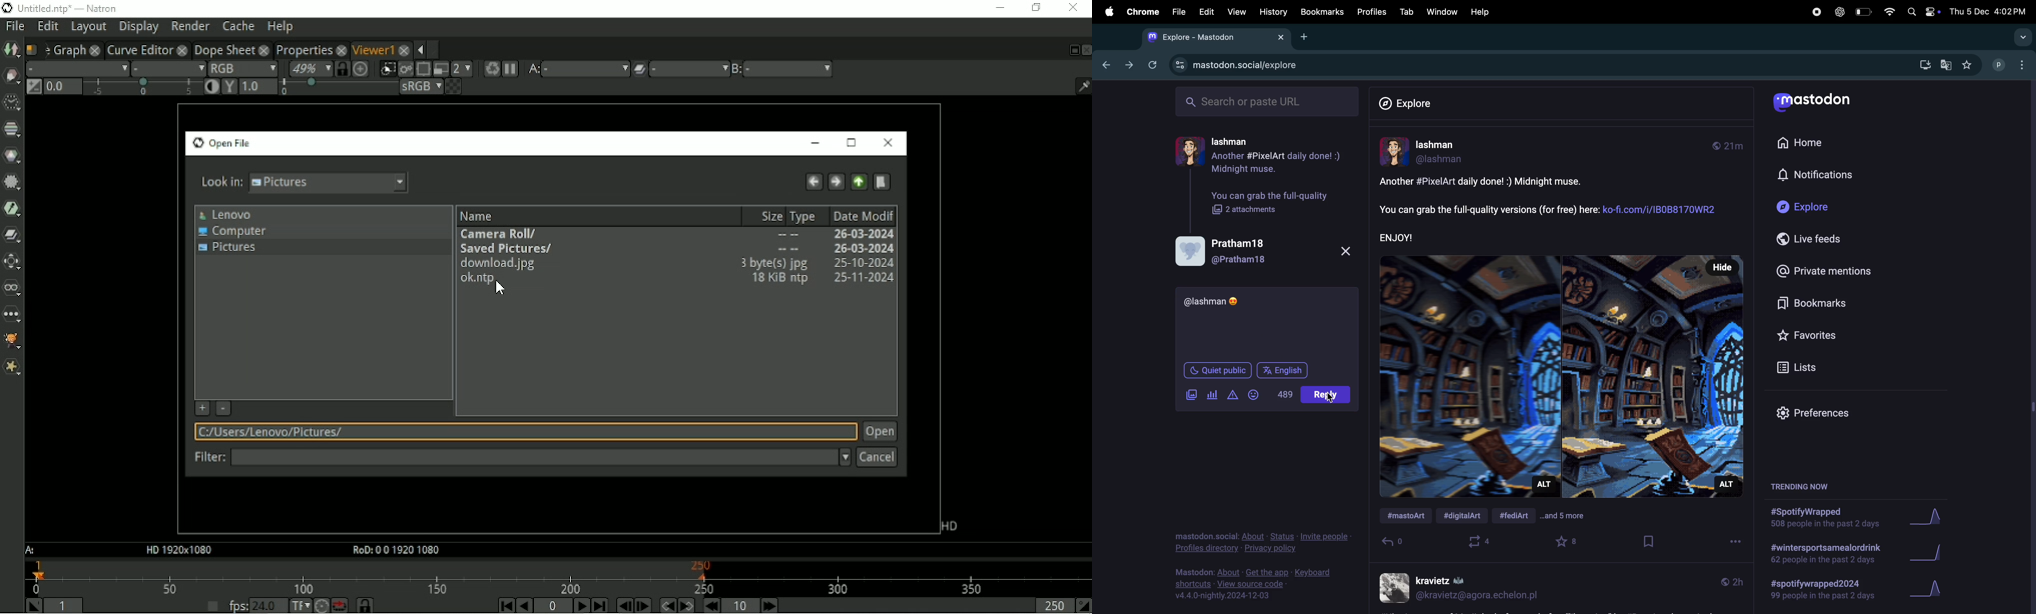  What do you see at coordinates (1154, 65) in the screenshot?
I see `refresh` at bounding box center [1154, 65].